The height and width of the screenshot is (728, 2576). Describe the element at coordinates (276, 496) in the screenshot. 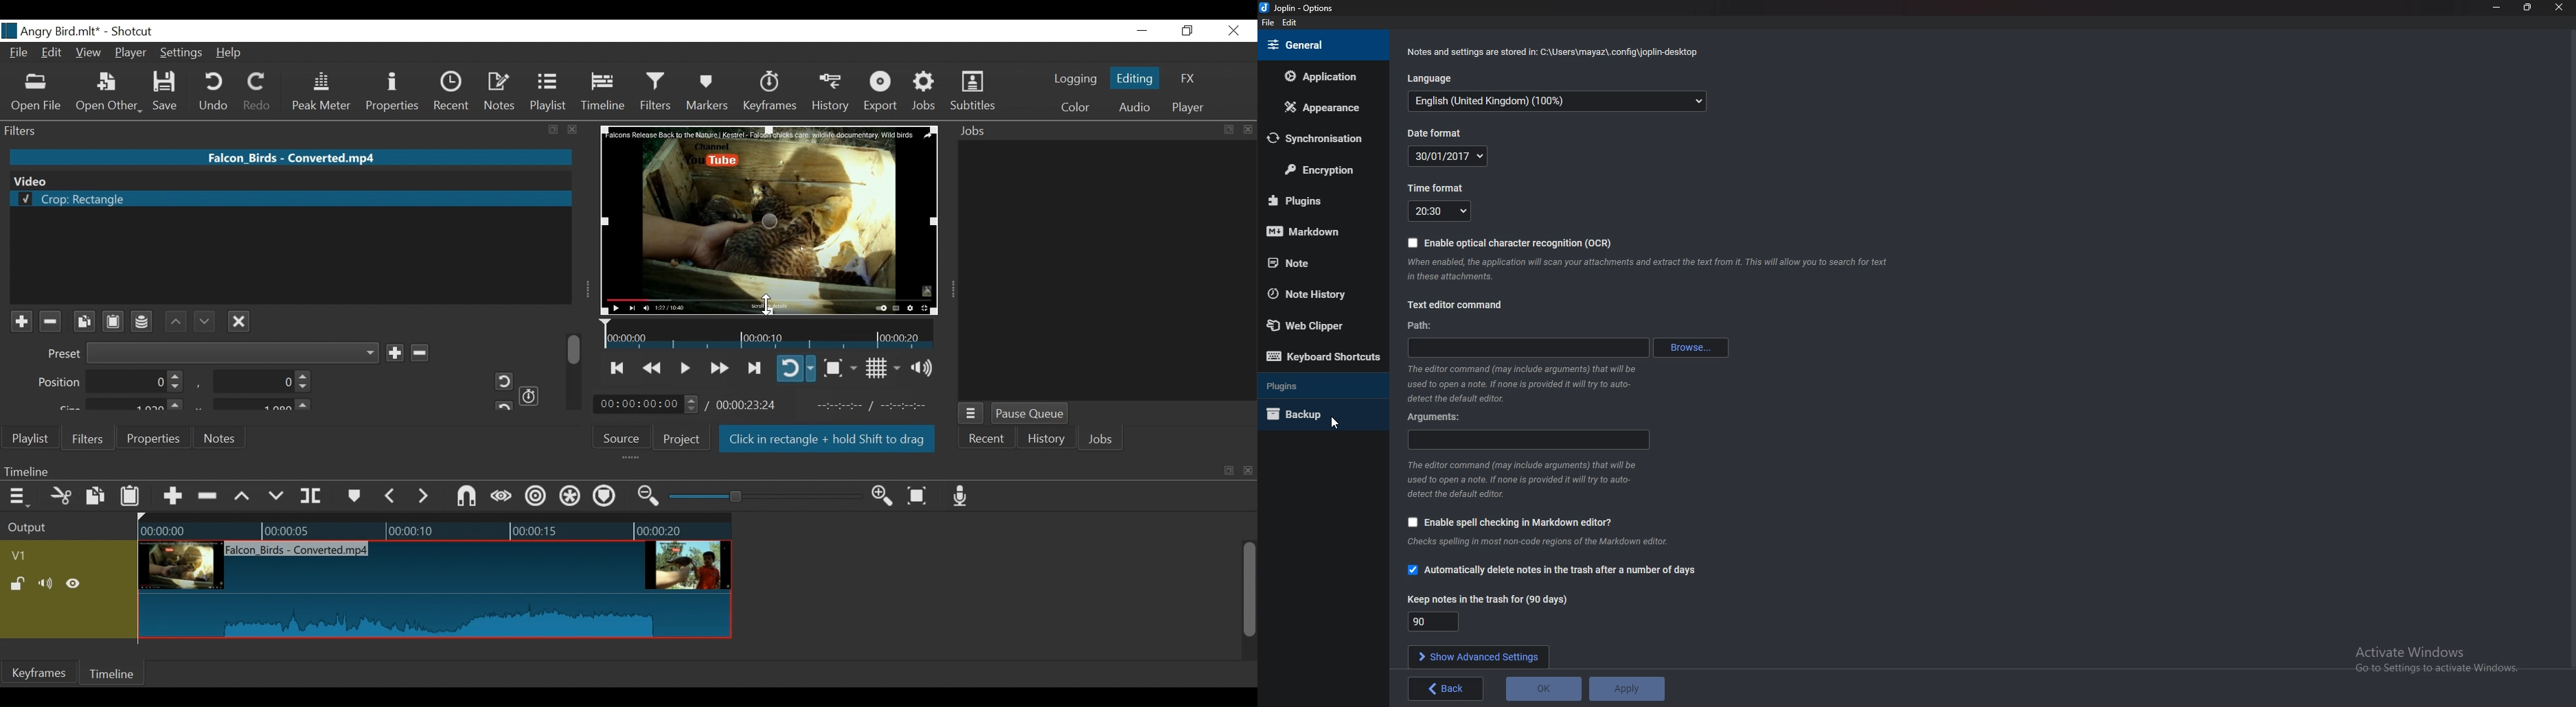

I see `Overwrite` at that location.